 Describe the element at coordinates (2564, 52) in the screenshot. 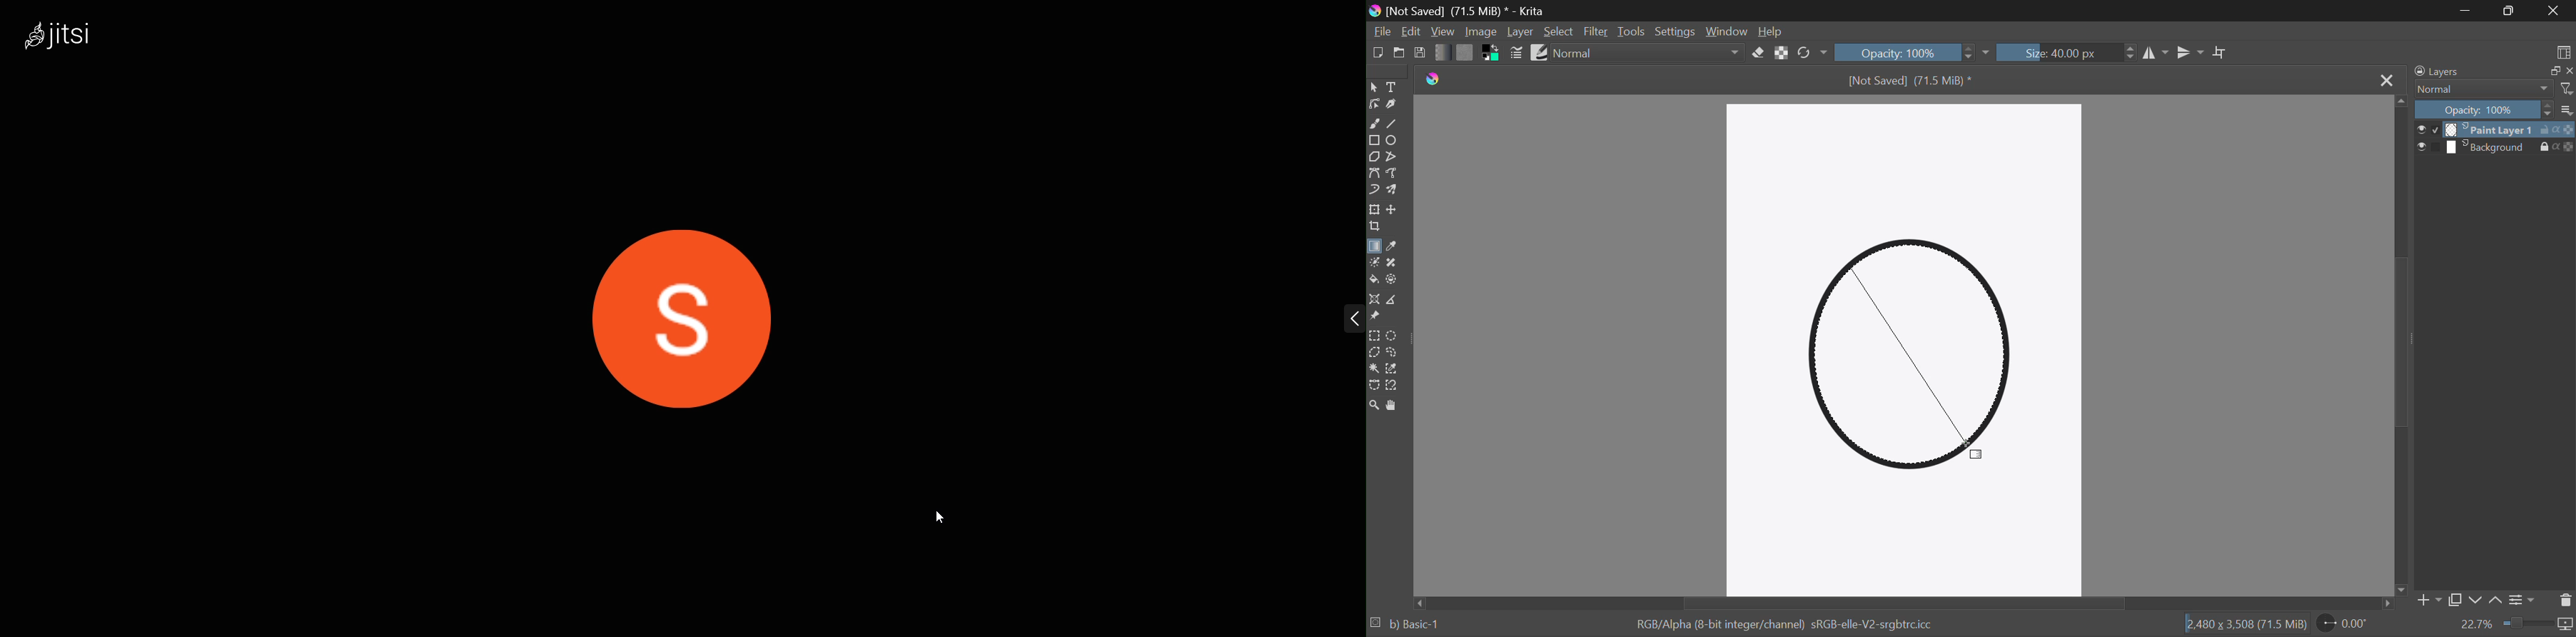

I see `Choose Workspace` at that location.